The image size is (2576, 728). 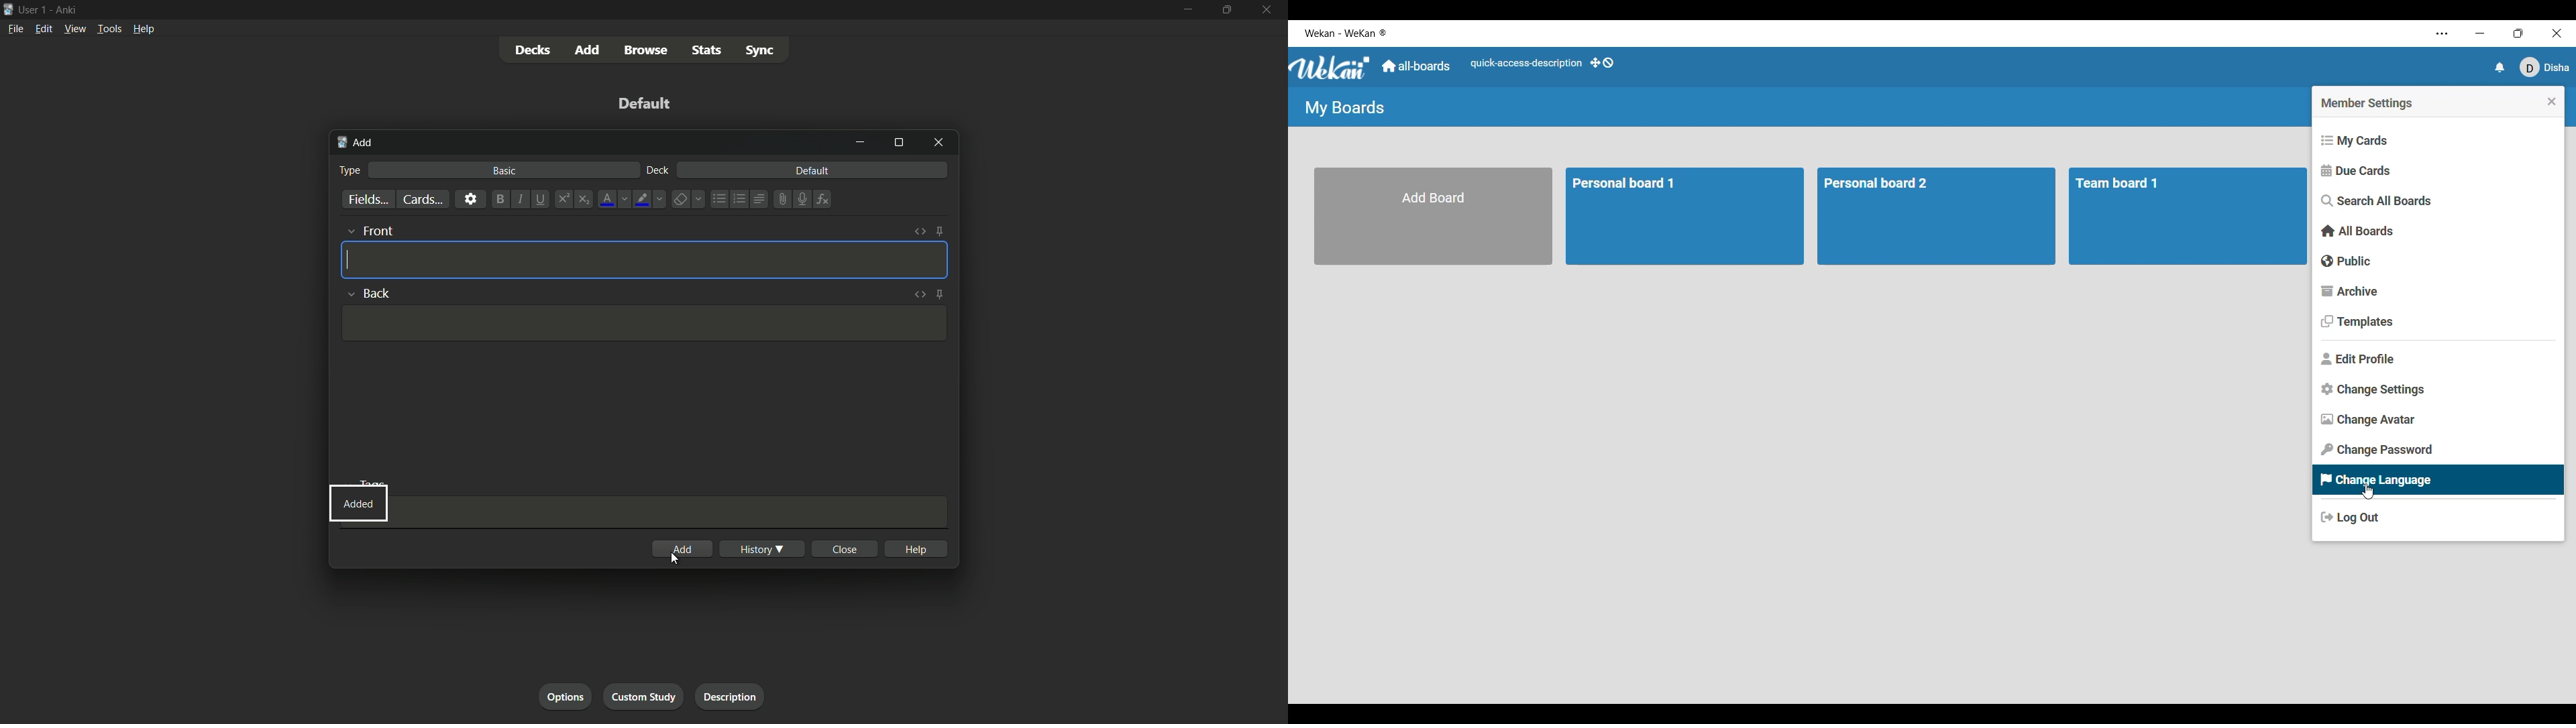 What do you see at coordinates (1433, 217) in the screenshot?
I see `Add new board` at bounding box center [1433, 217].